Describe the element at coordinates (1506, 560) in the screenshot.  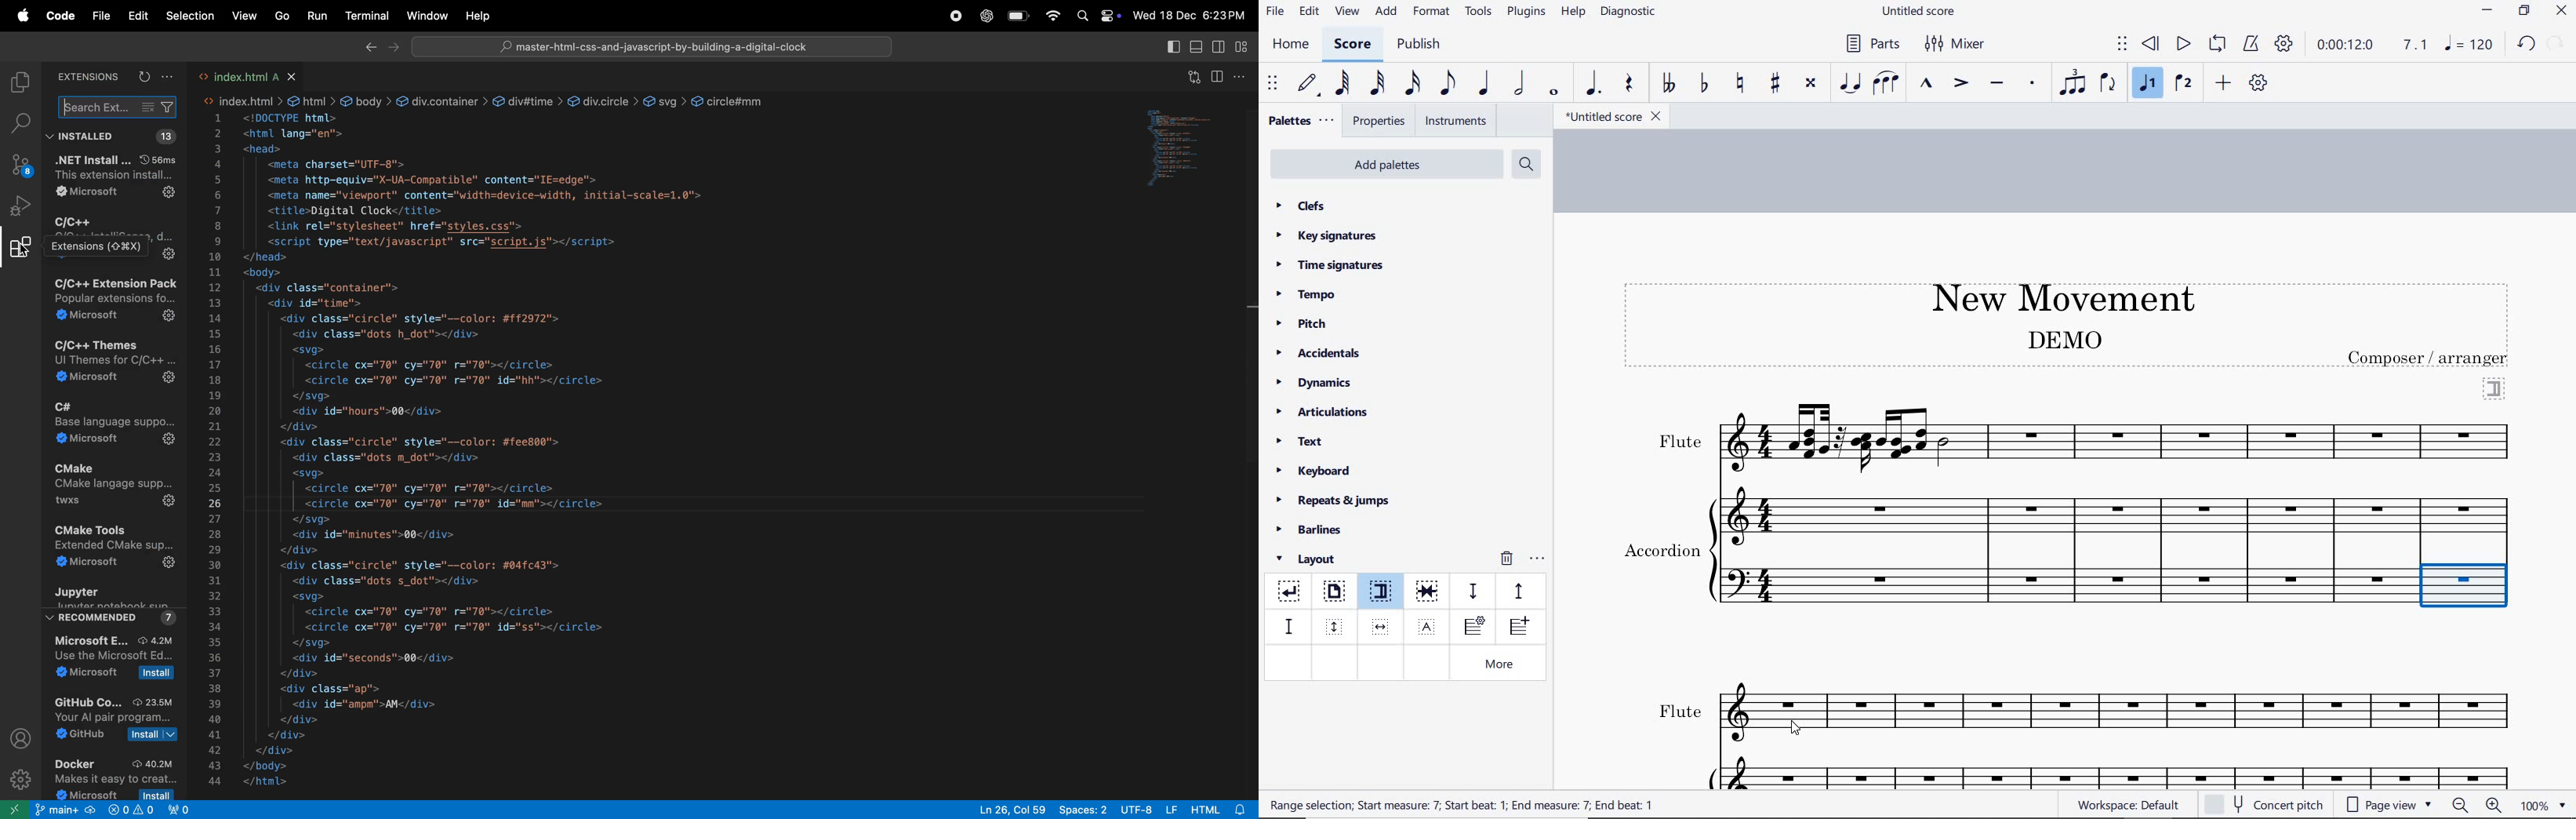
I see `remove layout` at that location.